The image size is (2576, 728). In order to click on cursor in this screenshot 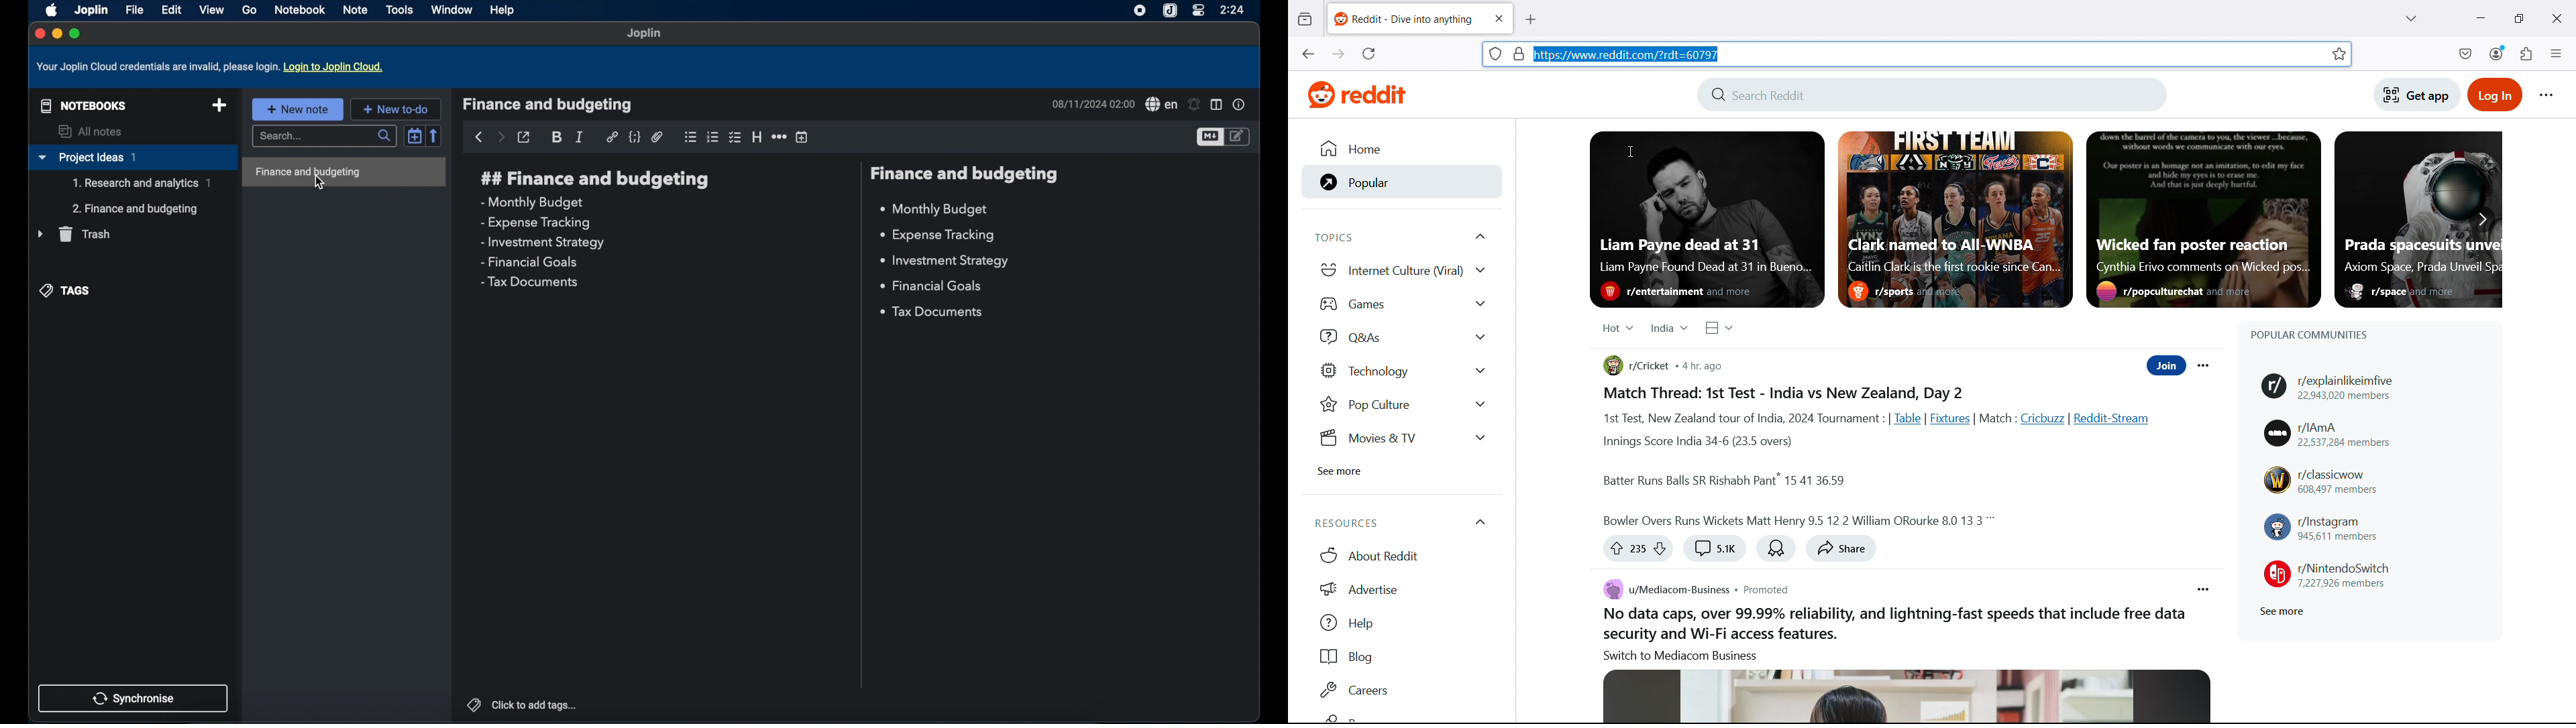, I will do `click(319, 183)`.